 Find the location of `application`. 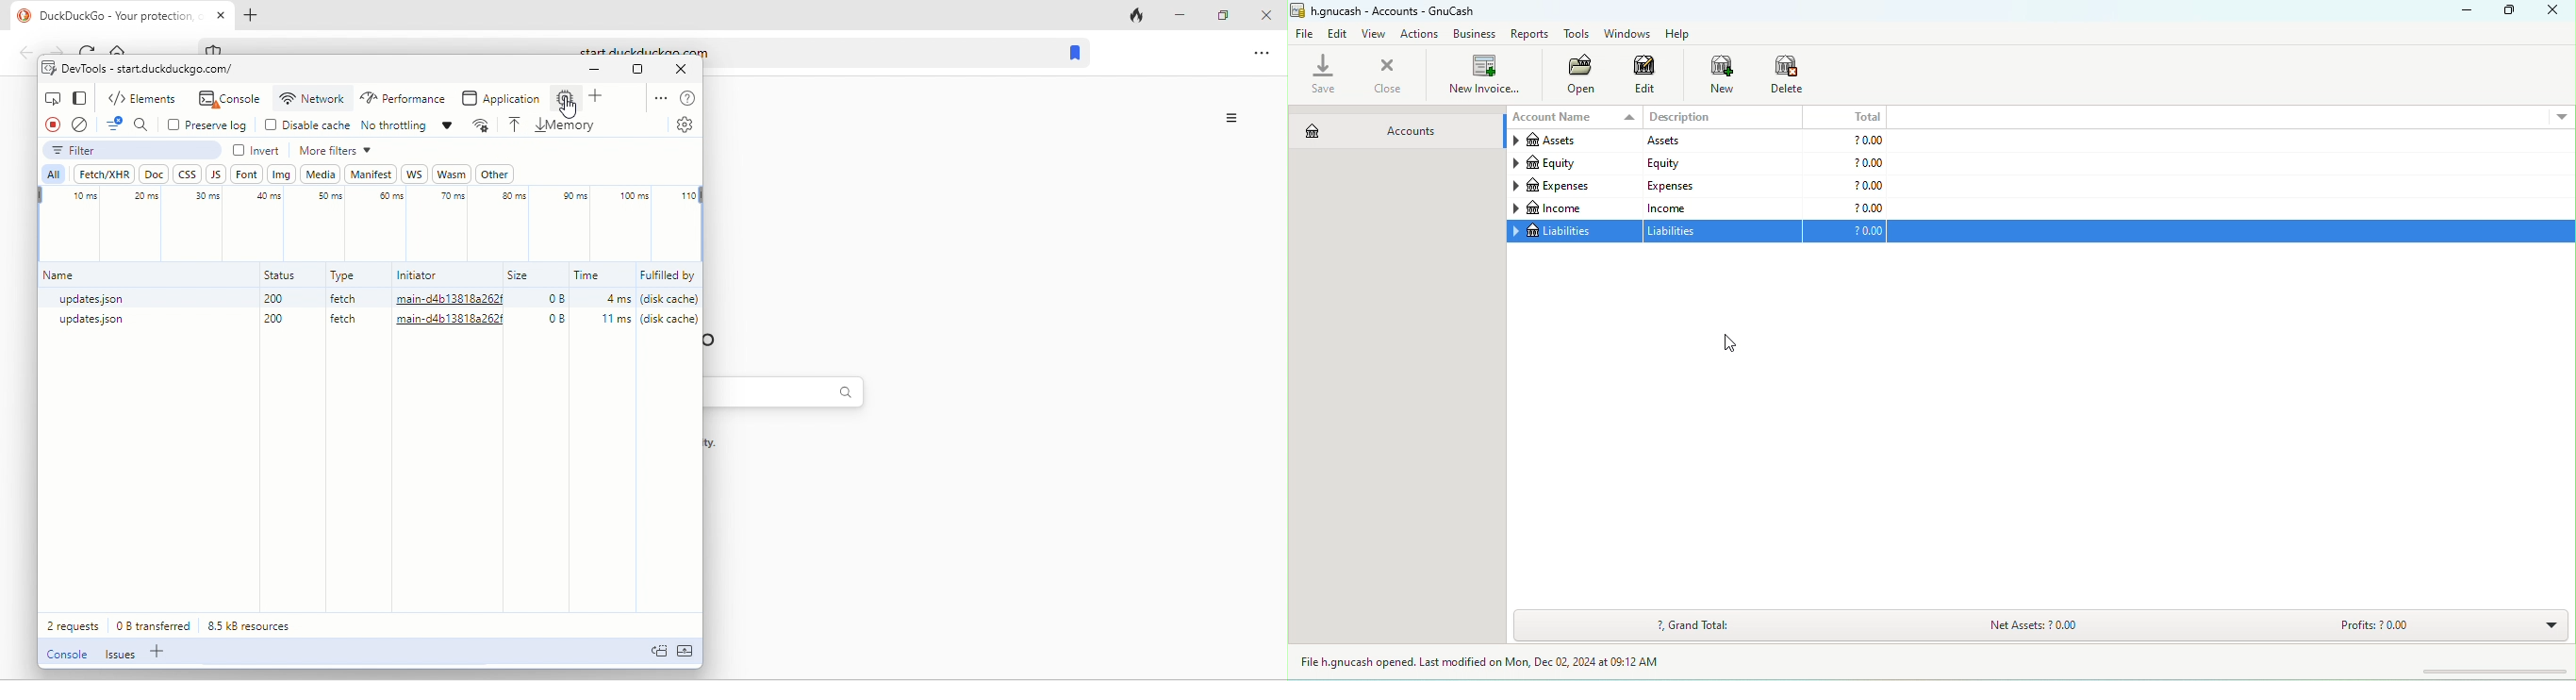

application is located at coordinates (502, 96).